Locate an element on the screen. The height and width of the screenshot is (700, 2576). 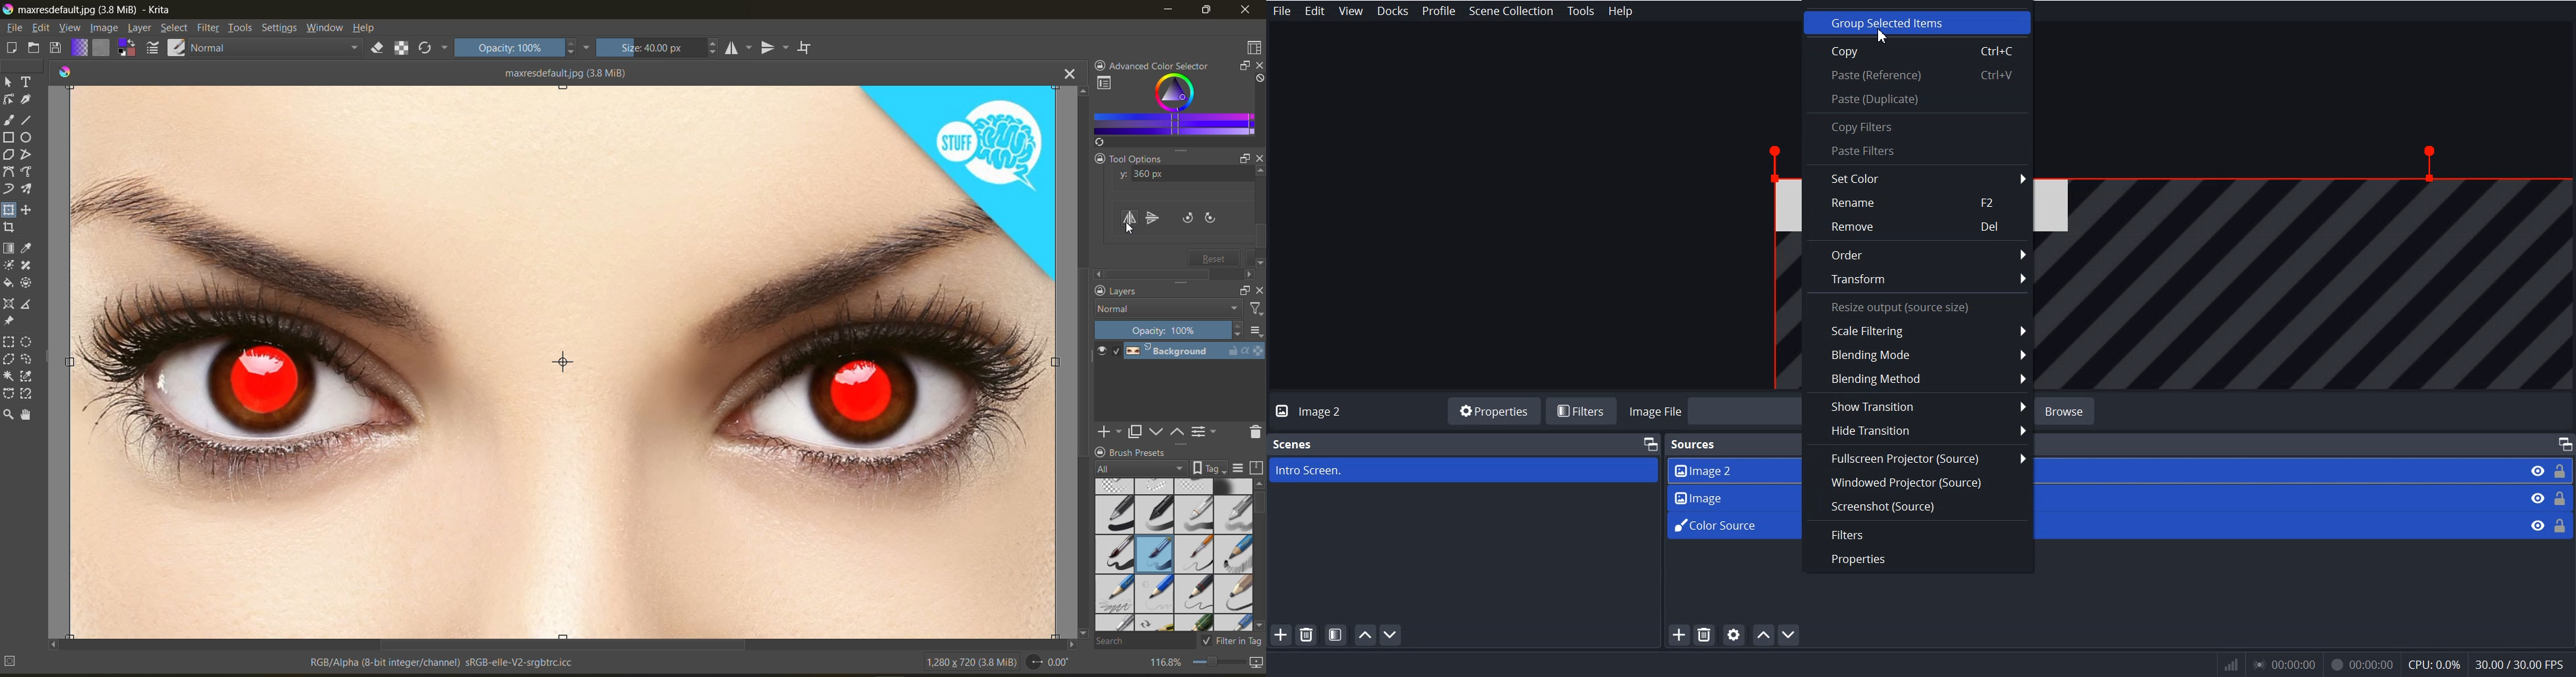
Filter is located at coordinates (1918, 534).